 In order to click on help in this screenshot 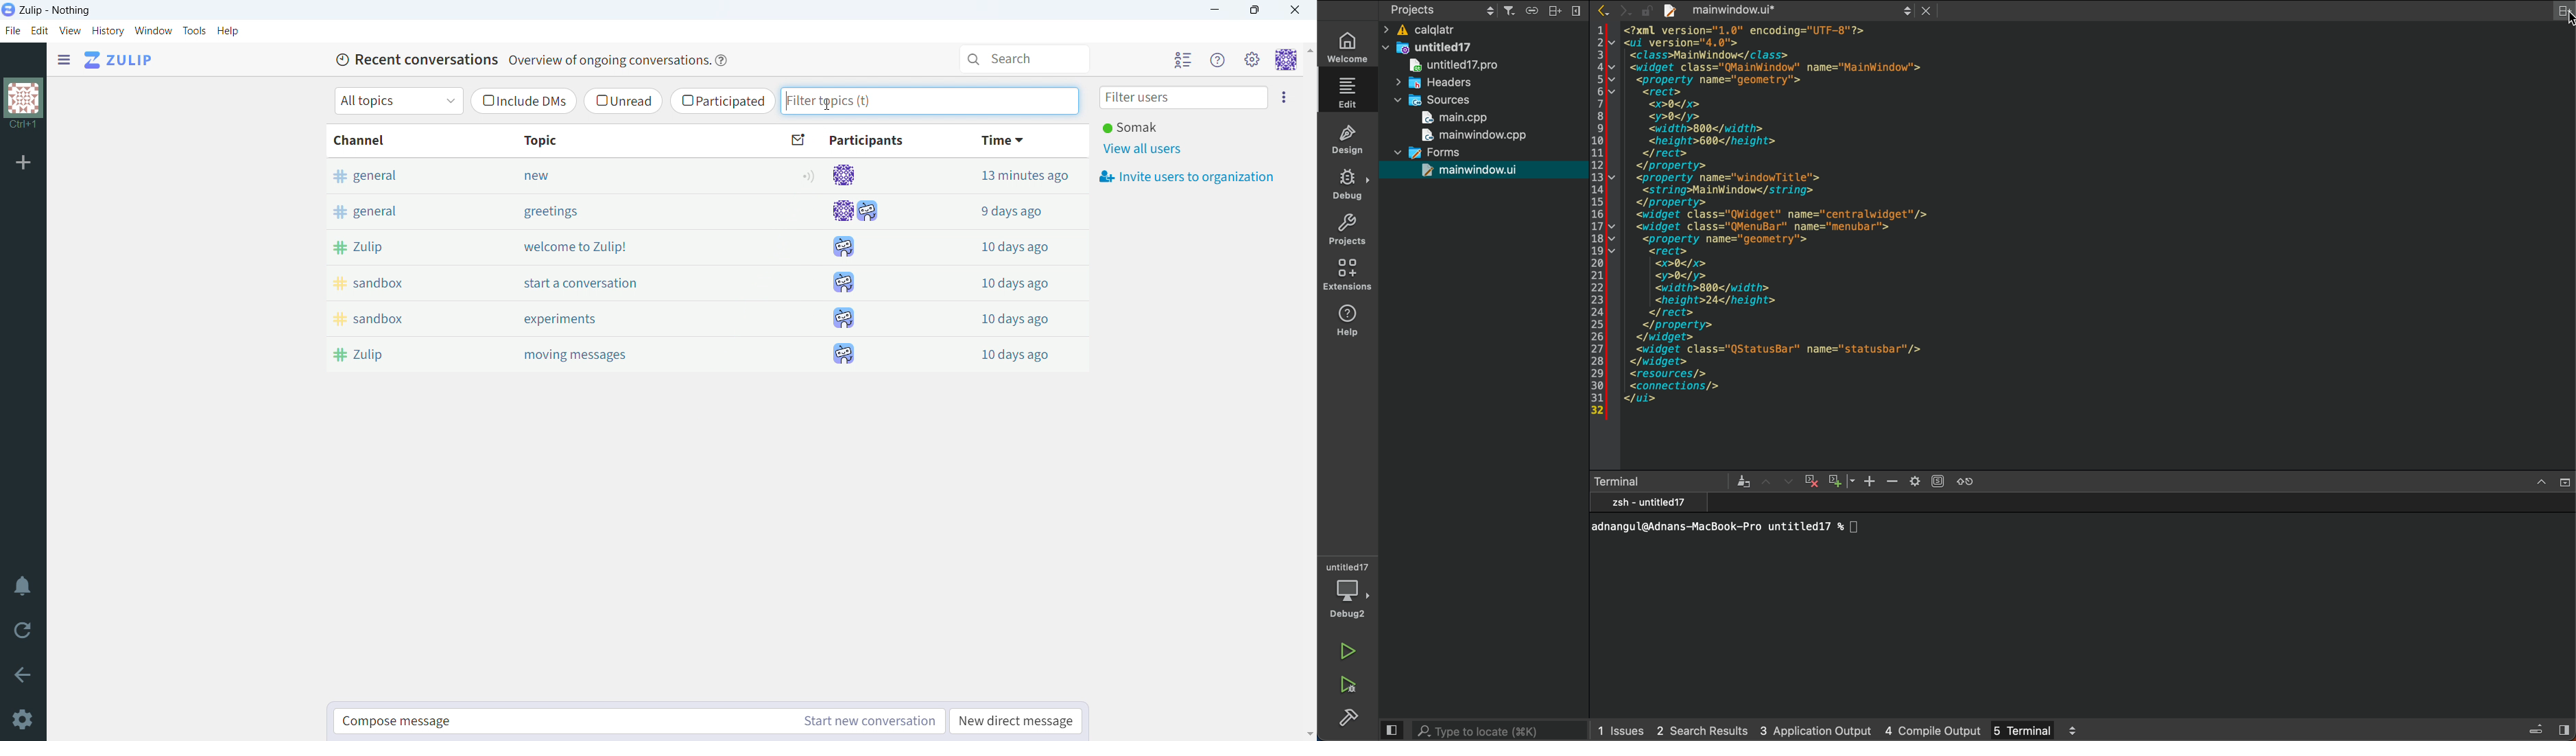, I will do `click(228, 32)`.